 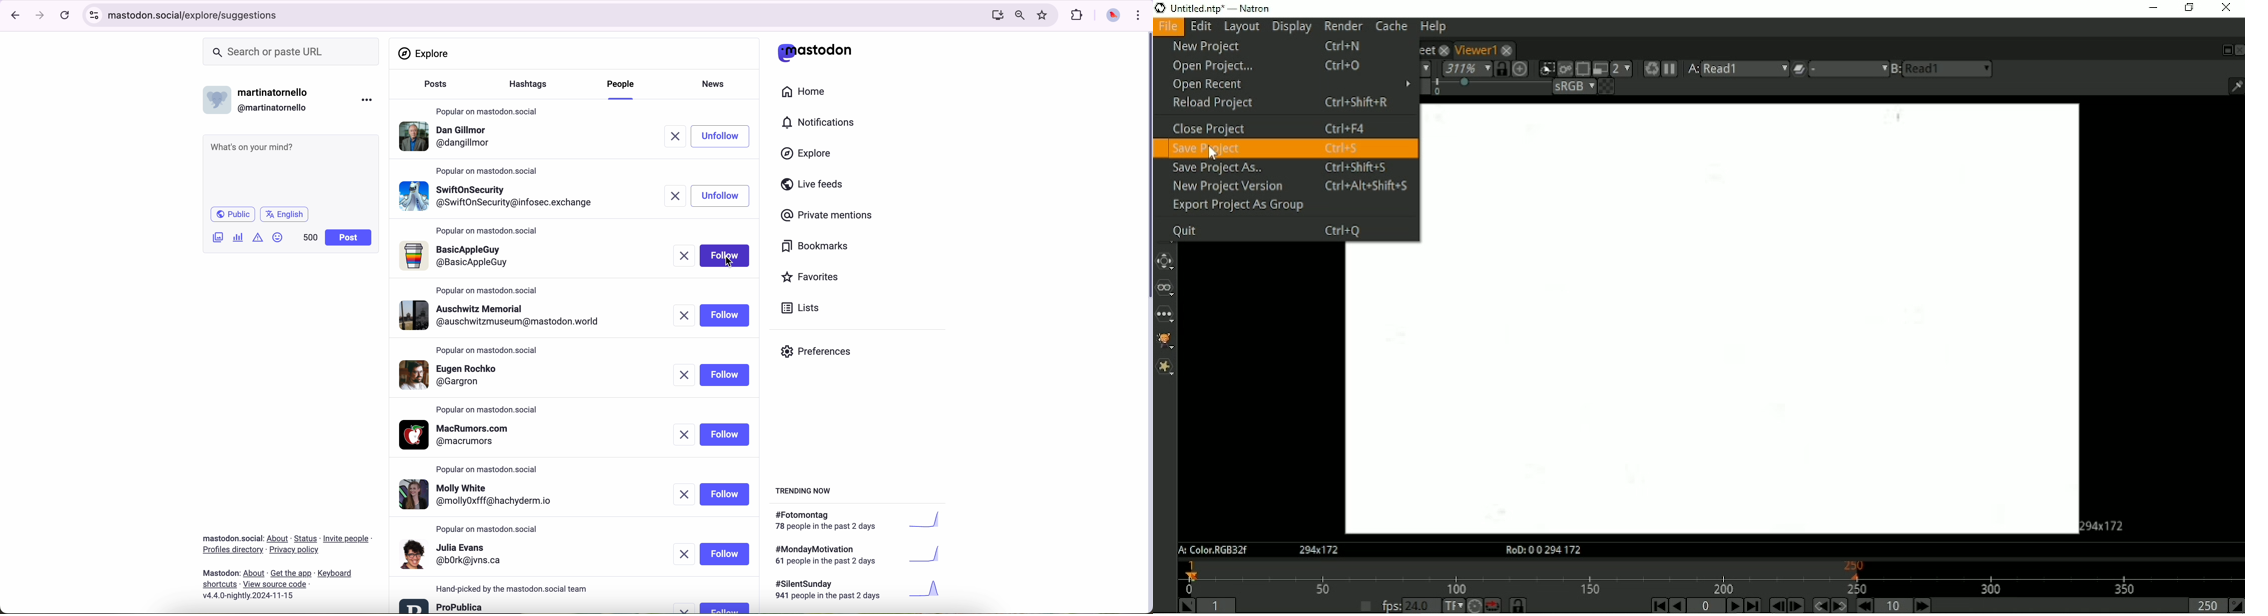 What do you see at coordinates (425, 53) in the screenshot?
I see `explore section` at bounding box center [425, 53].